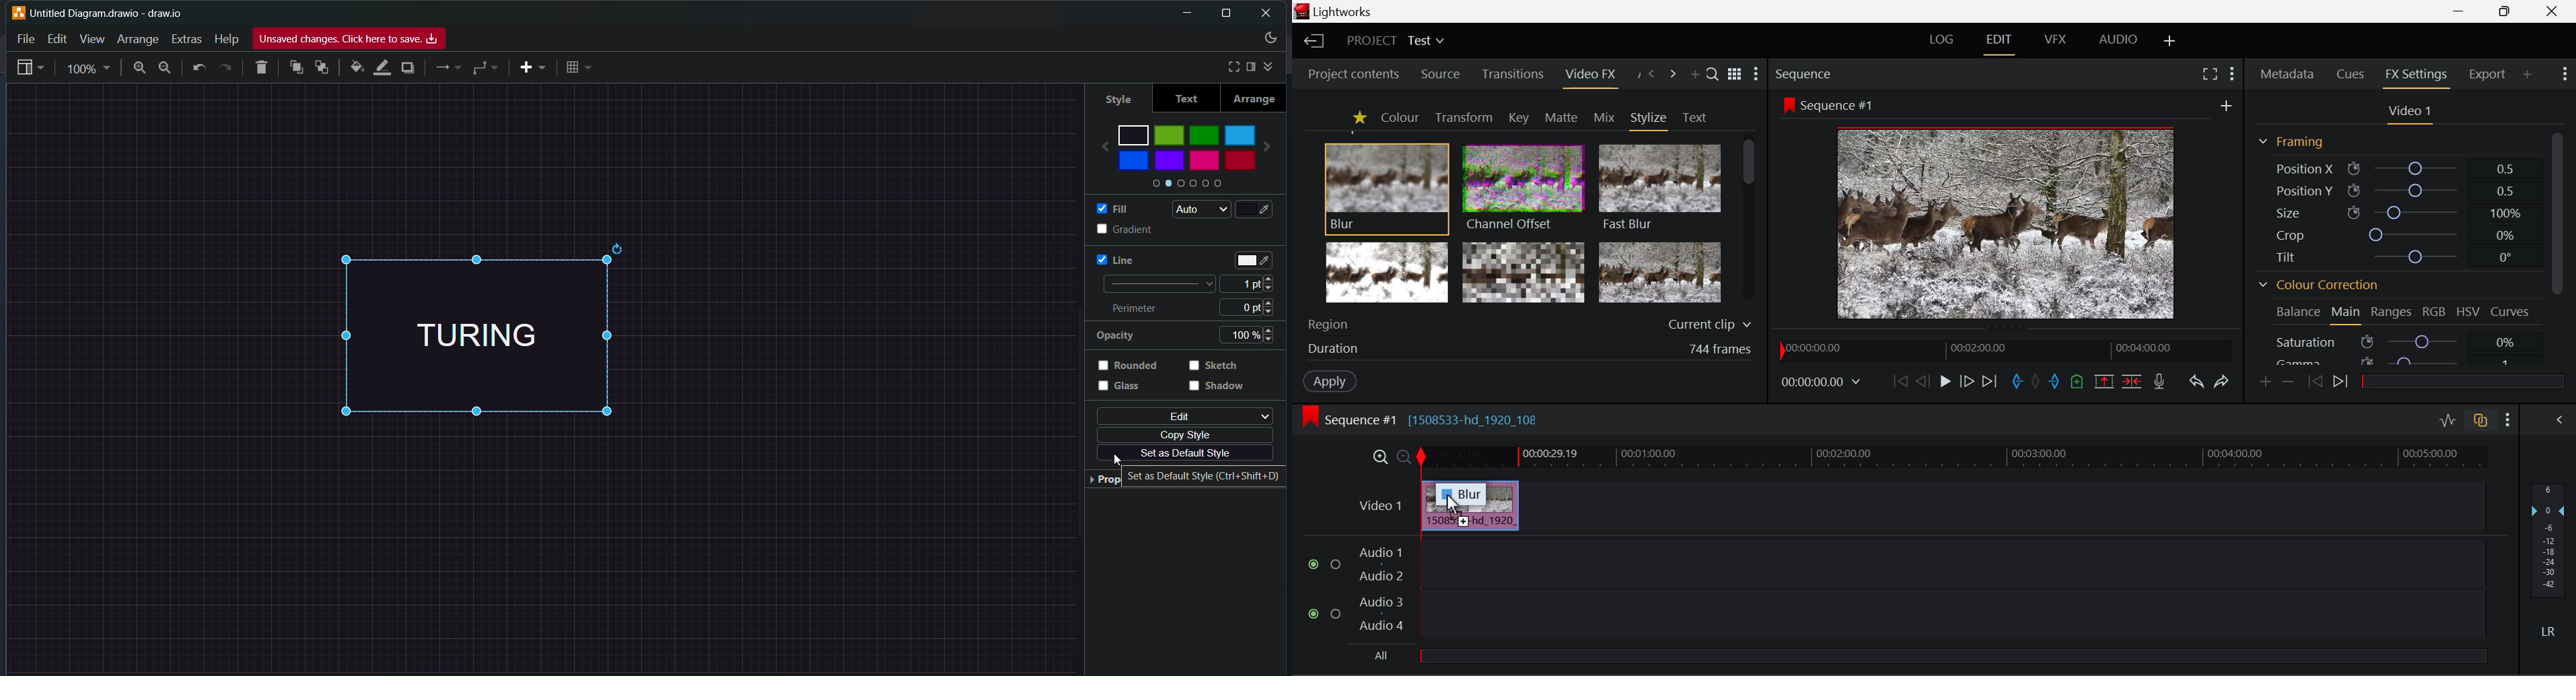 The width and height of the screenshot is (2576, 700). What do you see at coordinates (2056, 41) in the screenshot?
I see `VFX Layout` at bounding box center [2056, 41].